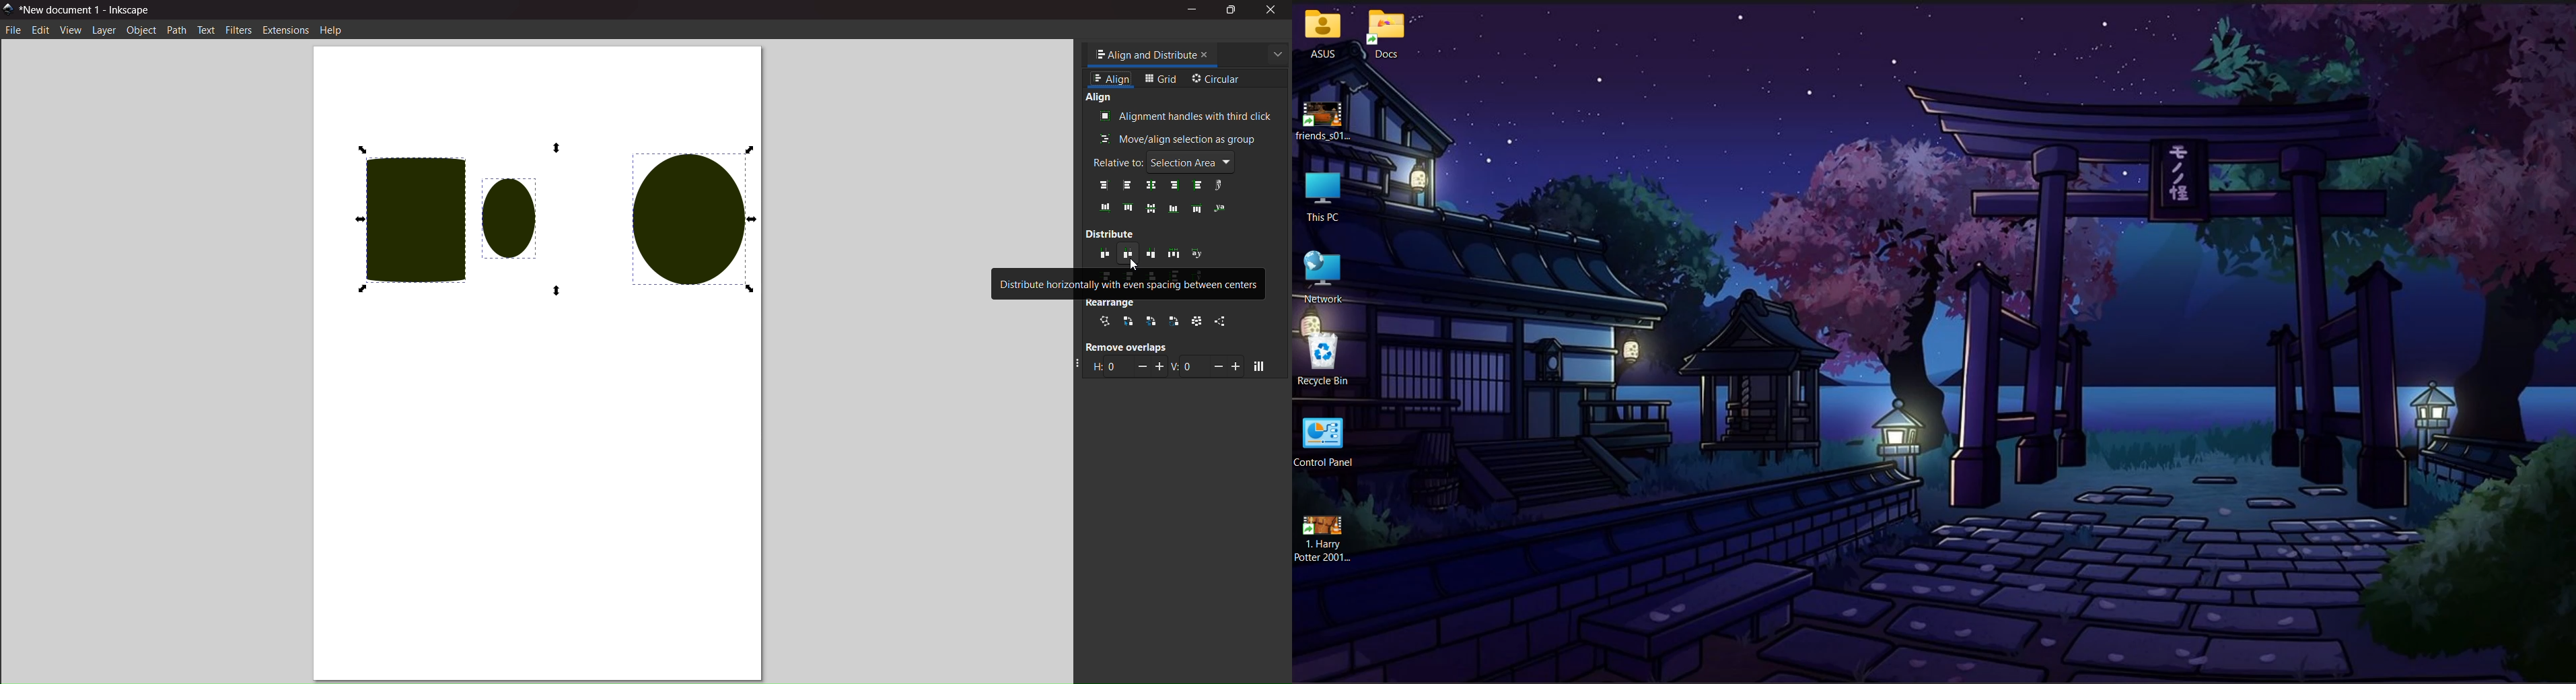 Image resolution: width=2576 pixels, height=700 pixels. I want to click on move/align as group, so click(1180, 141).